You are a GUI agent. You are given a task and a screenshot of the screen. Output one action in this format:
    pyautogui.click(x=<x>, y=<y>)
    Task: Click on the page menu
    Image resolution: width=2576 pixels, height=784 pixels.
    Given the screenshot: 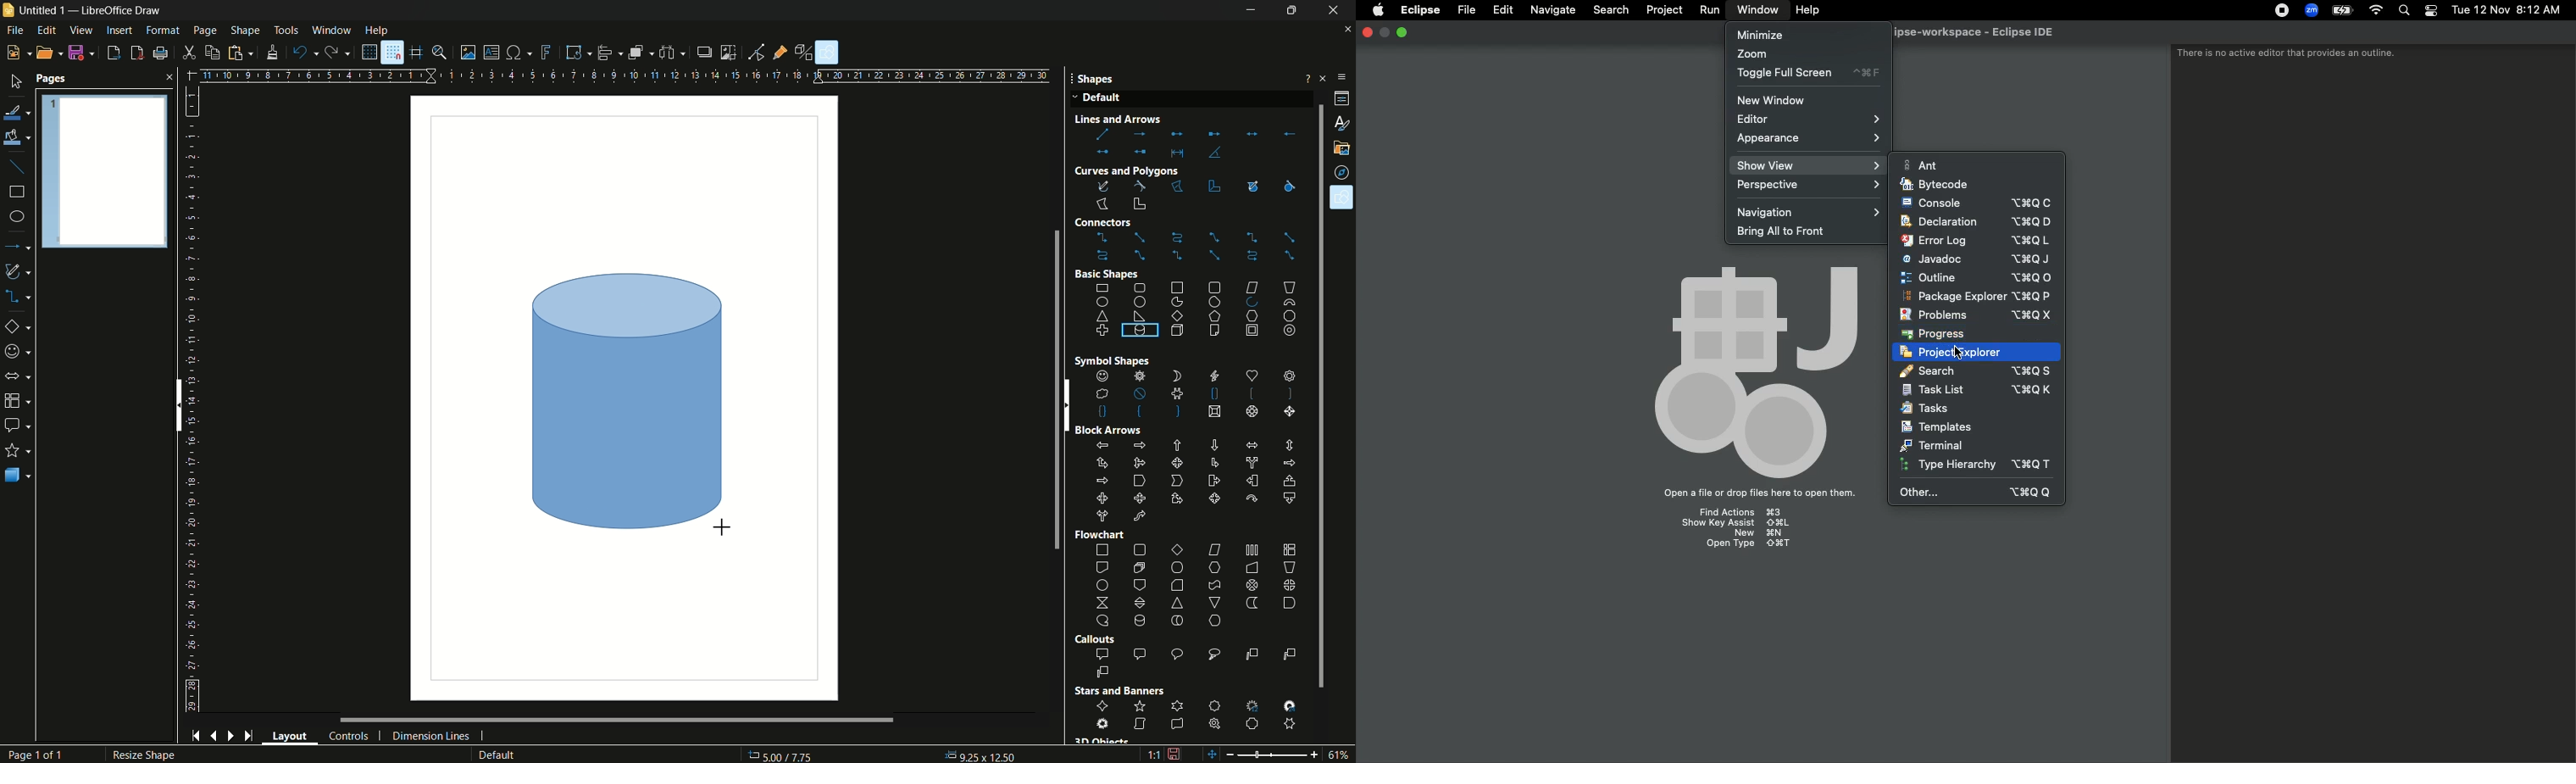 What is the action you would take?
    pyautogui.click(x=206, y=30)
    